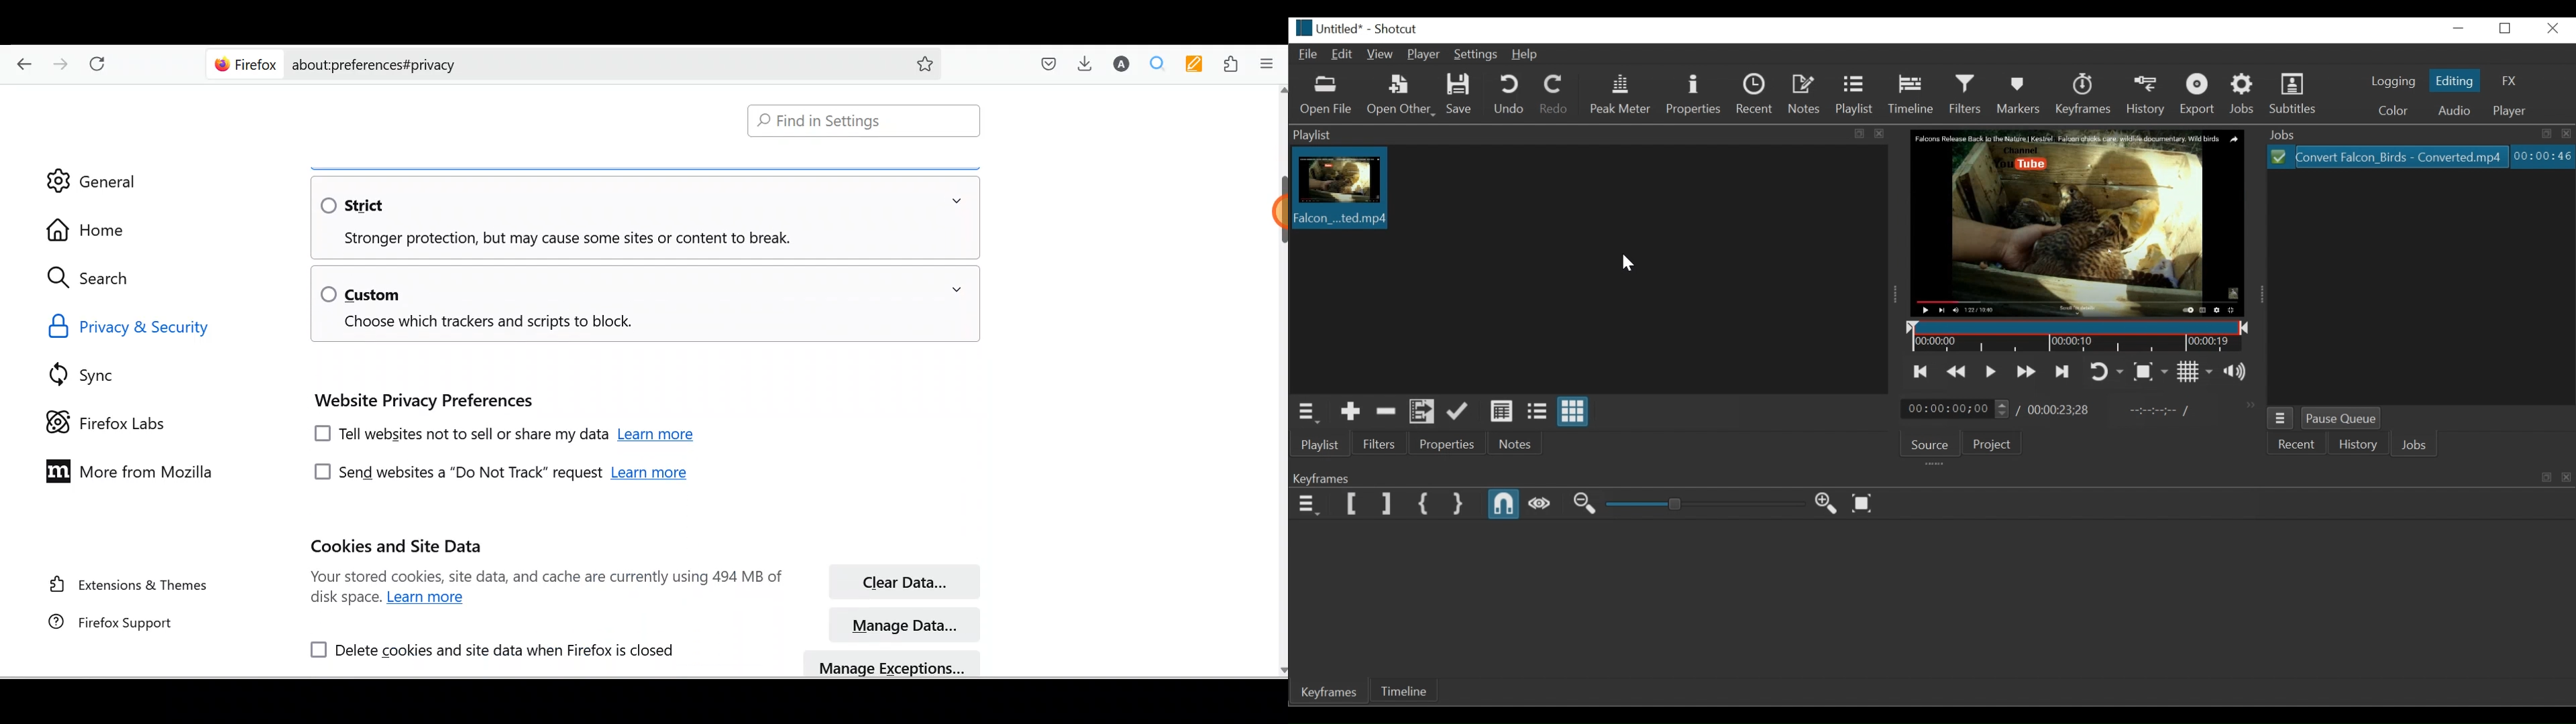 The height and width of the screenshot is (728, 2576). Describe the element at coordinates (1327, 95) in the screenshot. I see `Open File` at that location.